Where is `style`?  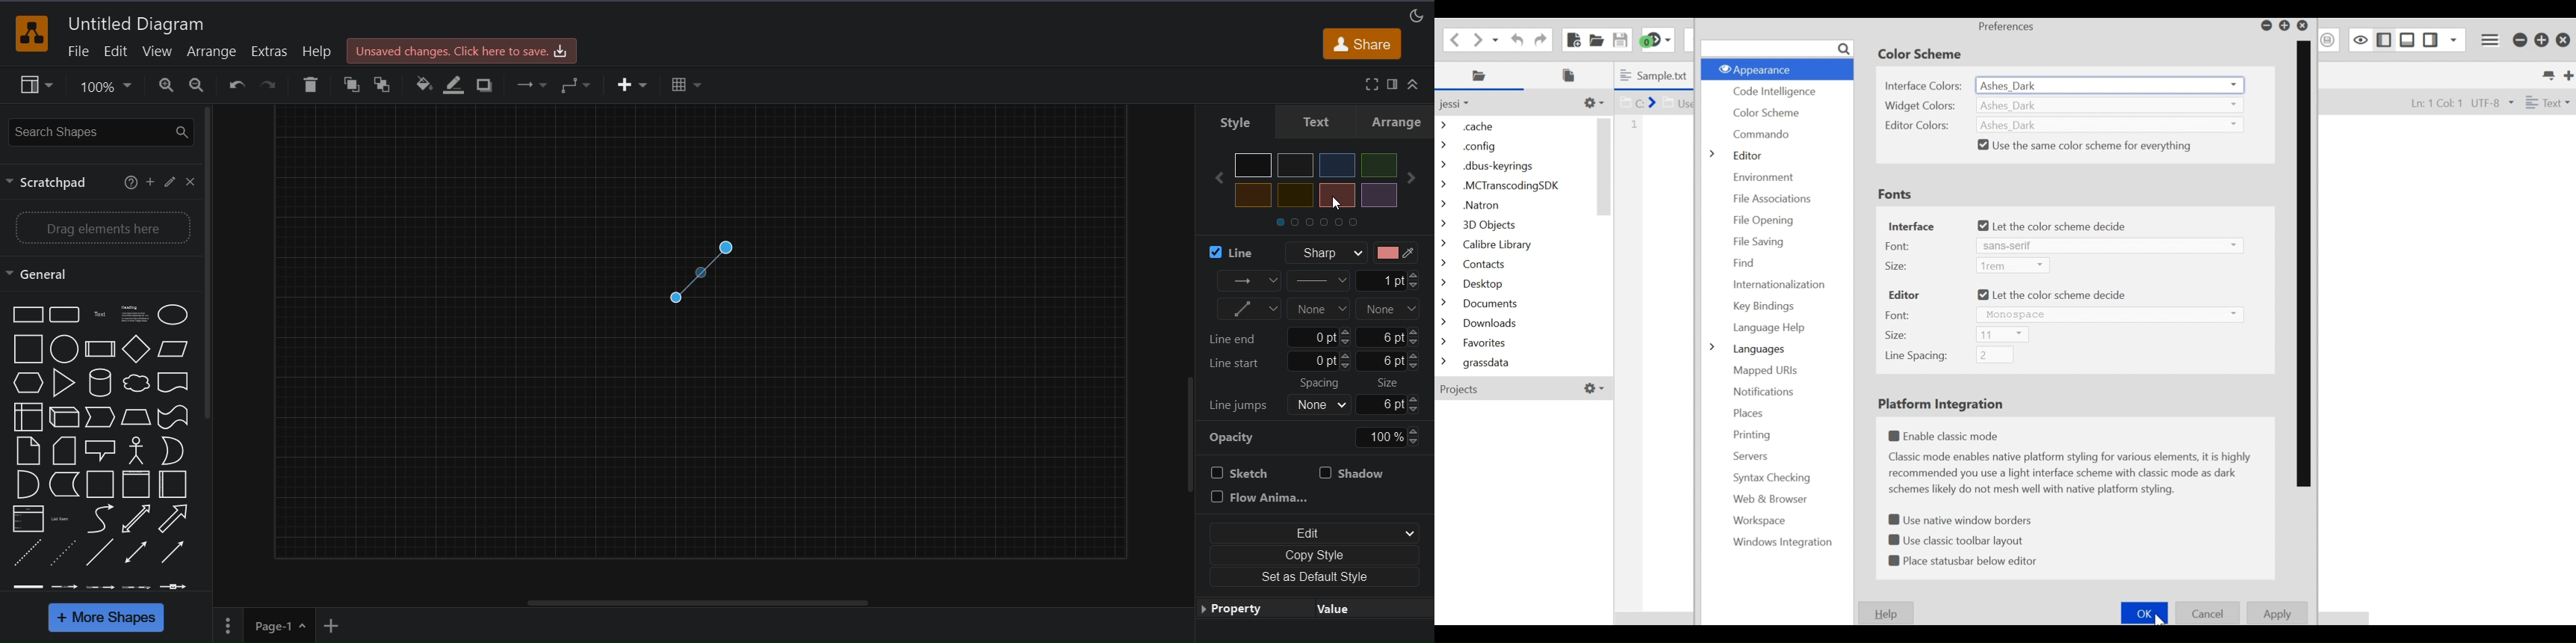
style is located at coordinates (1236, 124).